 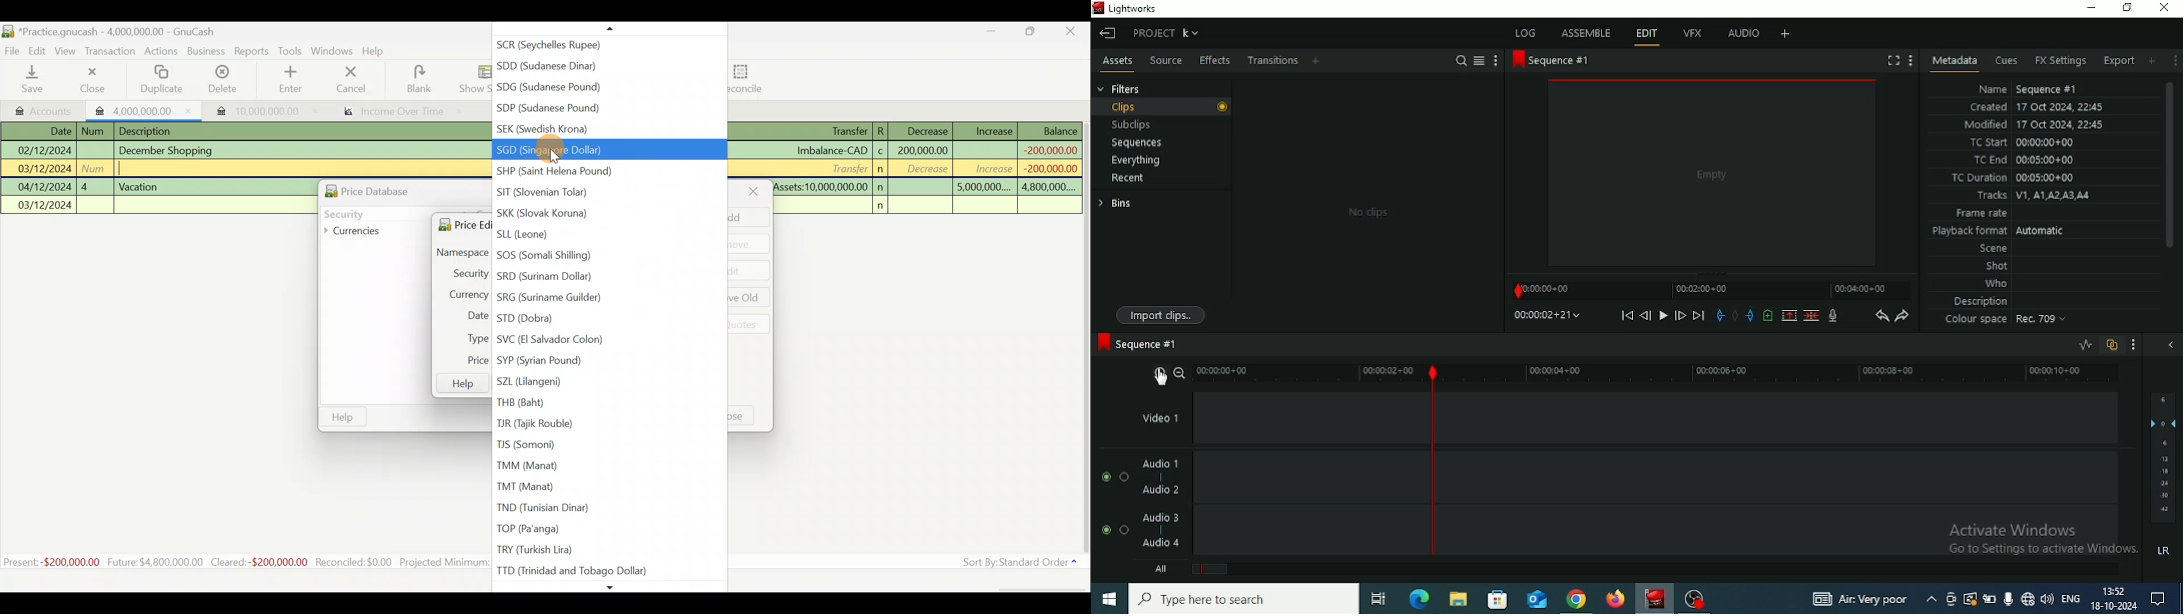 I want to click on Zoomed in timeline, so click(x=1660, y=374).